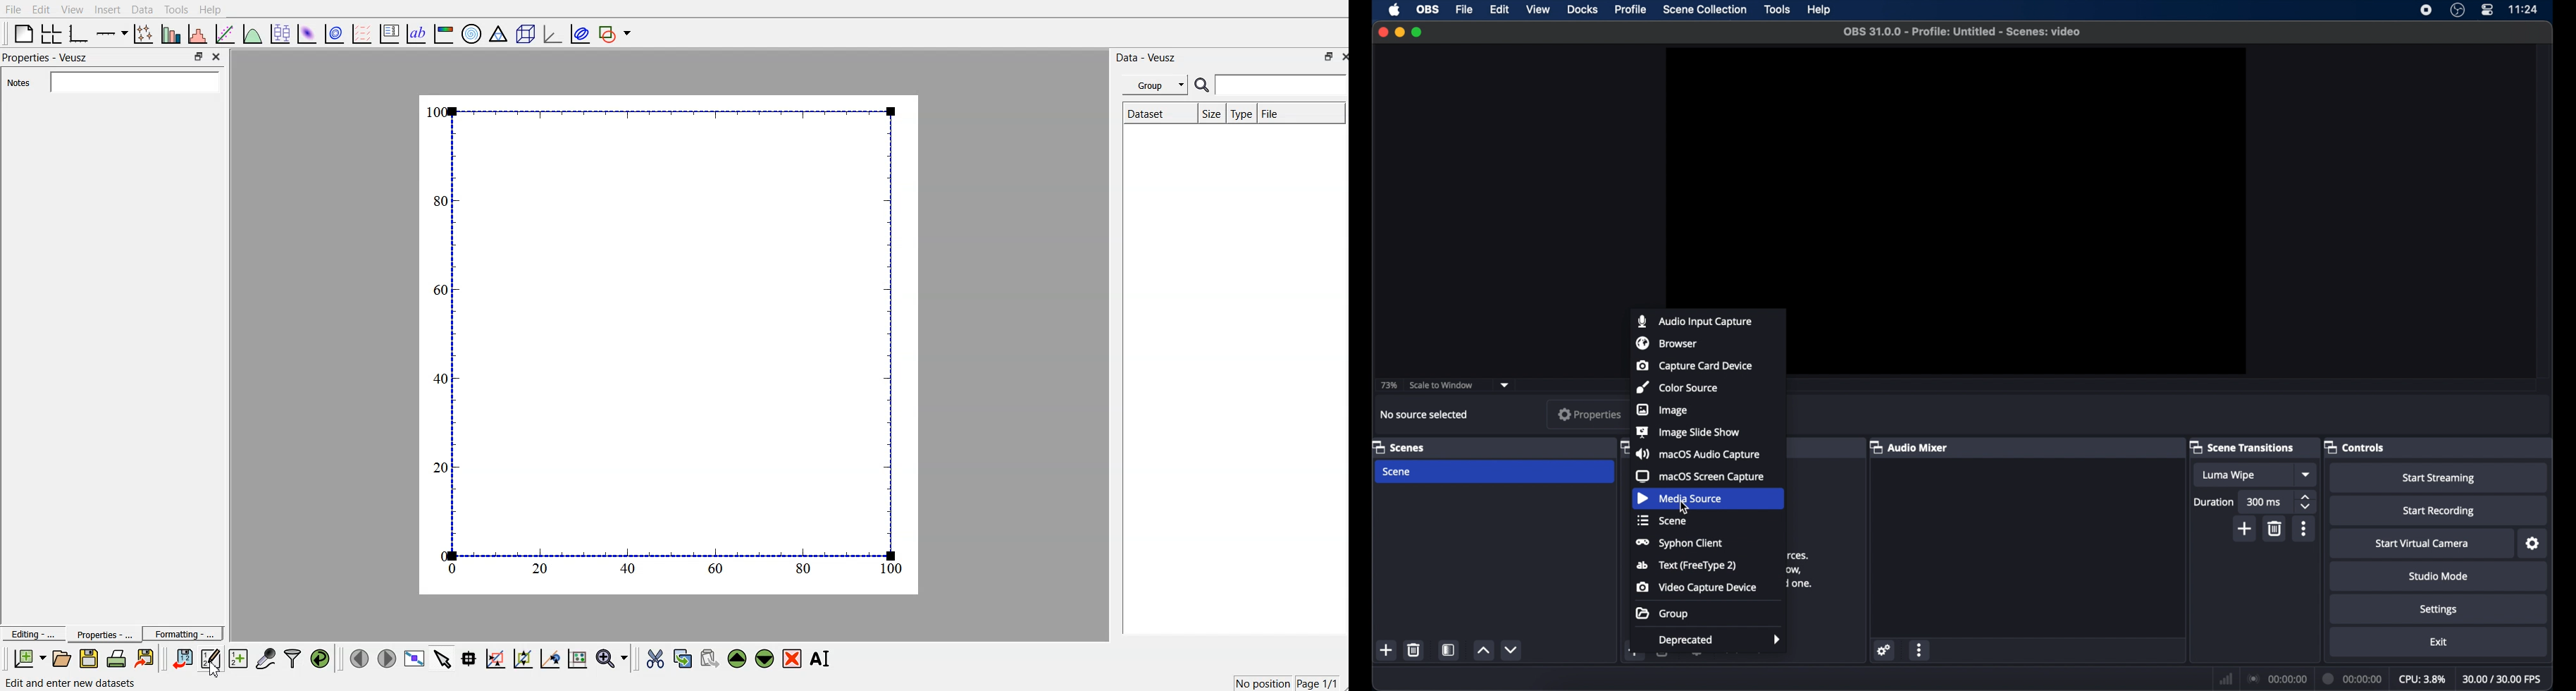 Image resolution: width=2576 pixels, height=700 pixels. I want to click on image color bar, so click(445, 32).